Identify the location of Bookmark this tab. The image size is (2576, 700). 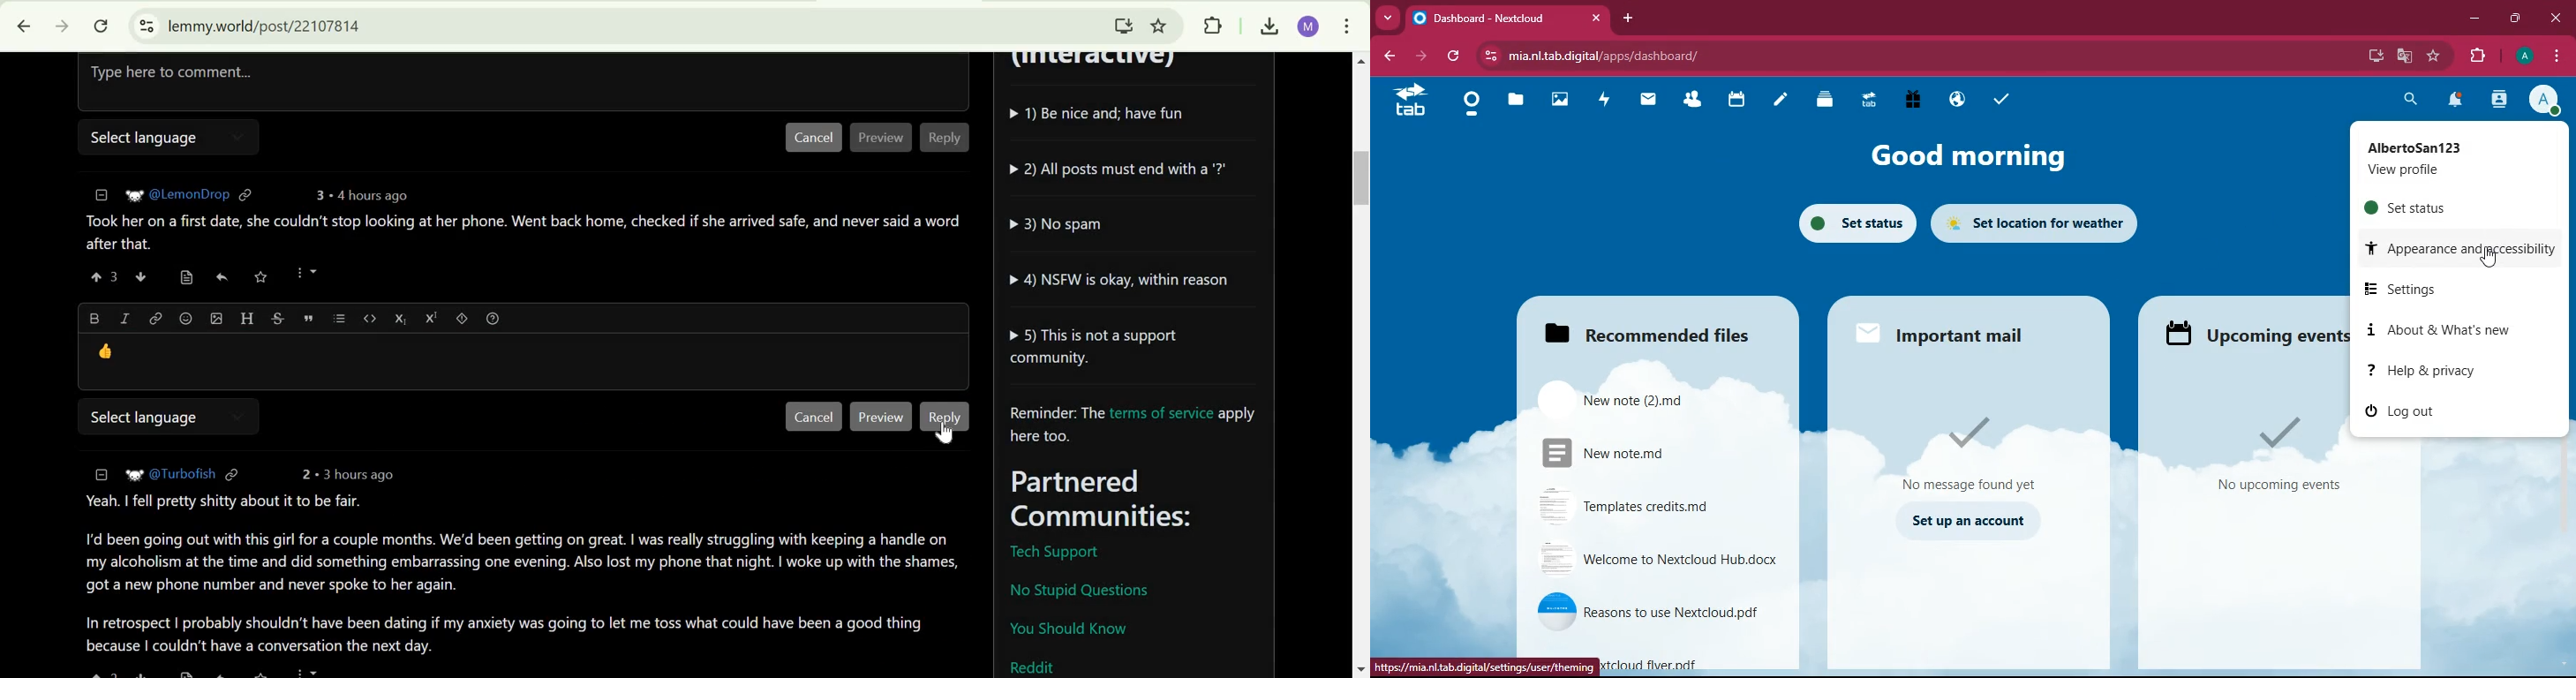
(1160, 24).